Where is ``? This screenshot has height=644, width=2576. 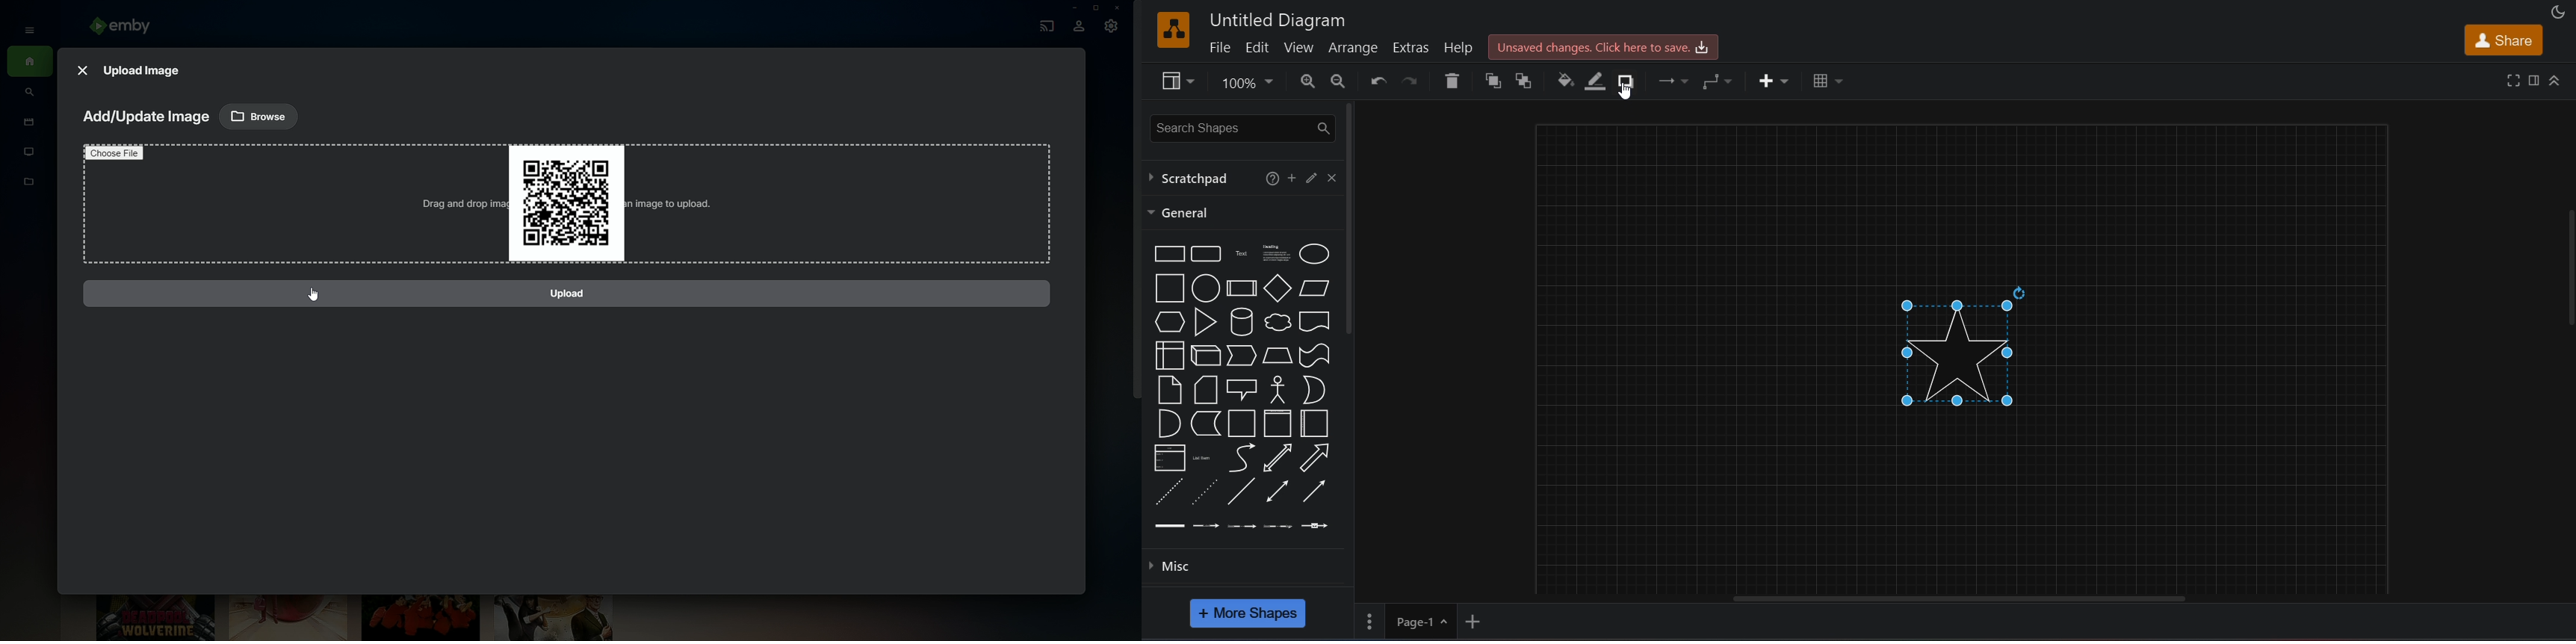
 is located at coordinates (117, 152).